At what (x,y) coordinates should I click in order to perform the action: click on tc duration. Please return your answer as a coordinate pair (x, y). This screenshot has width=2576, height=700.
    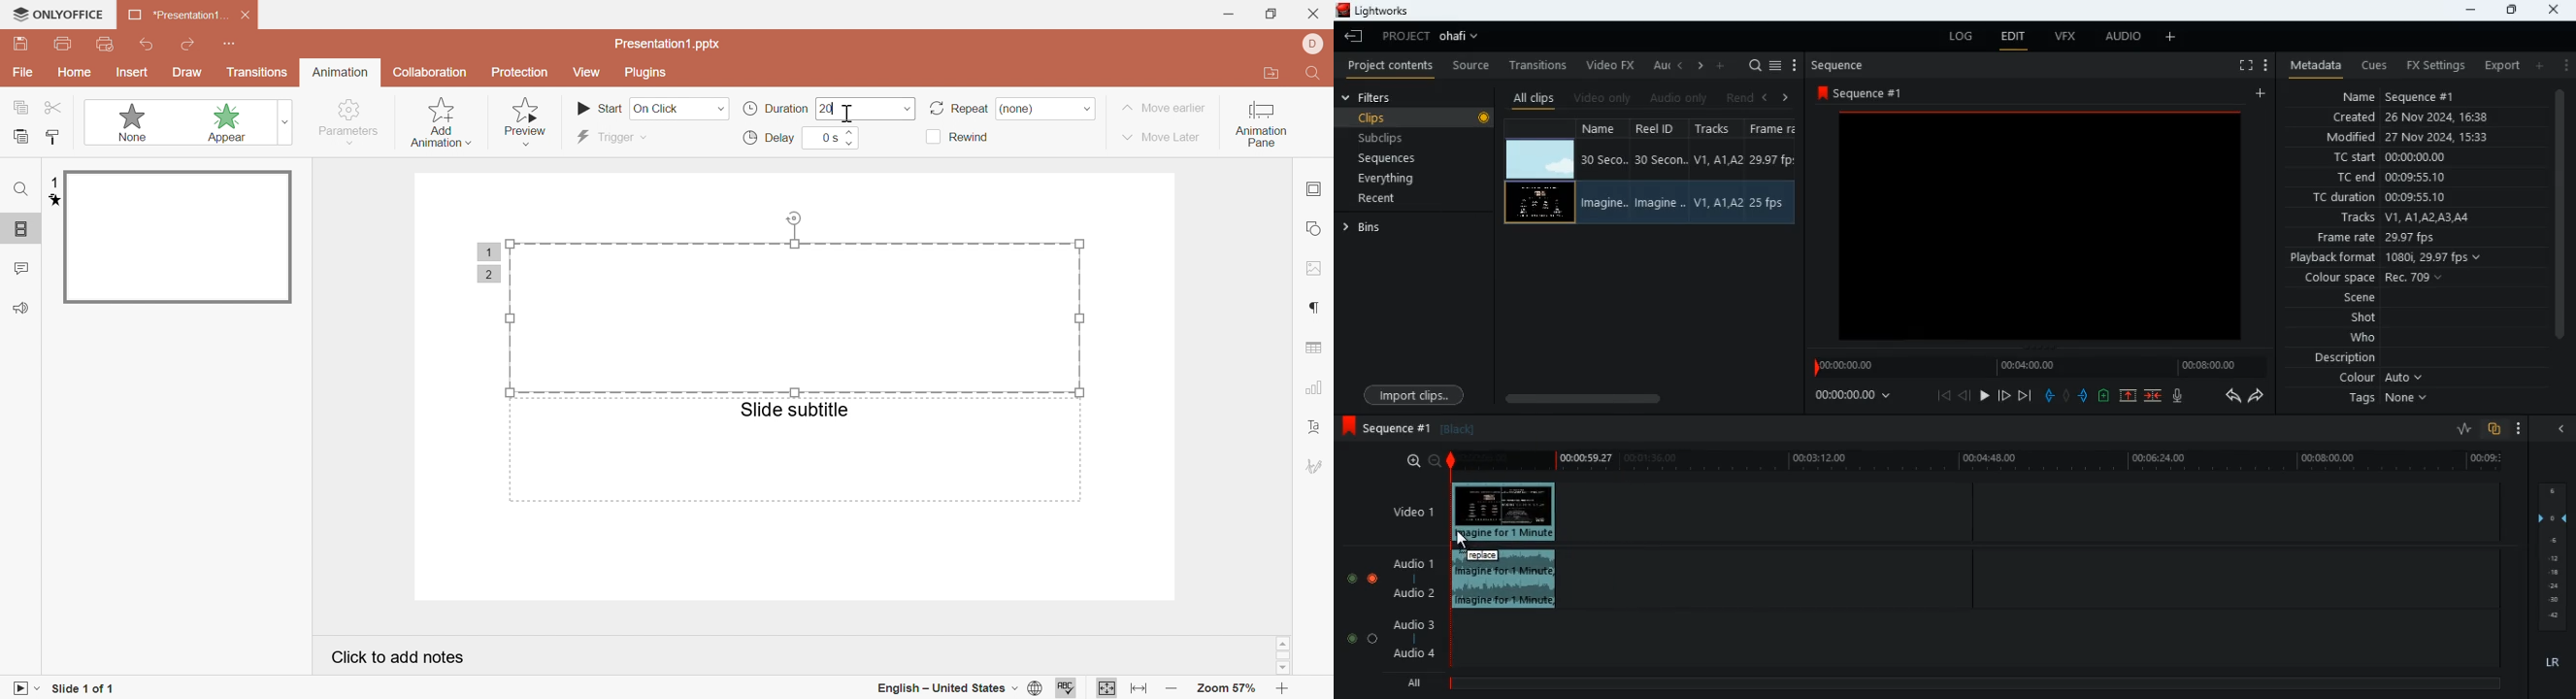
    Looking at the image, I should click on (2411, 199).